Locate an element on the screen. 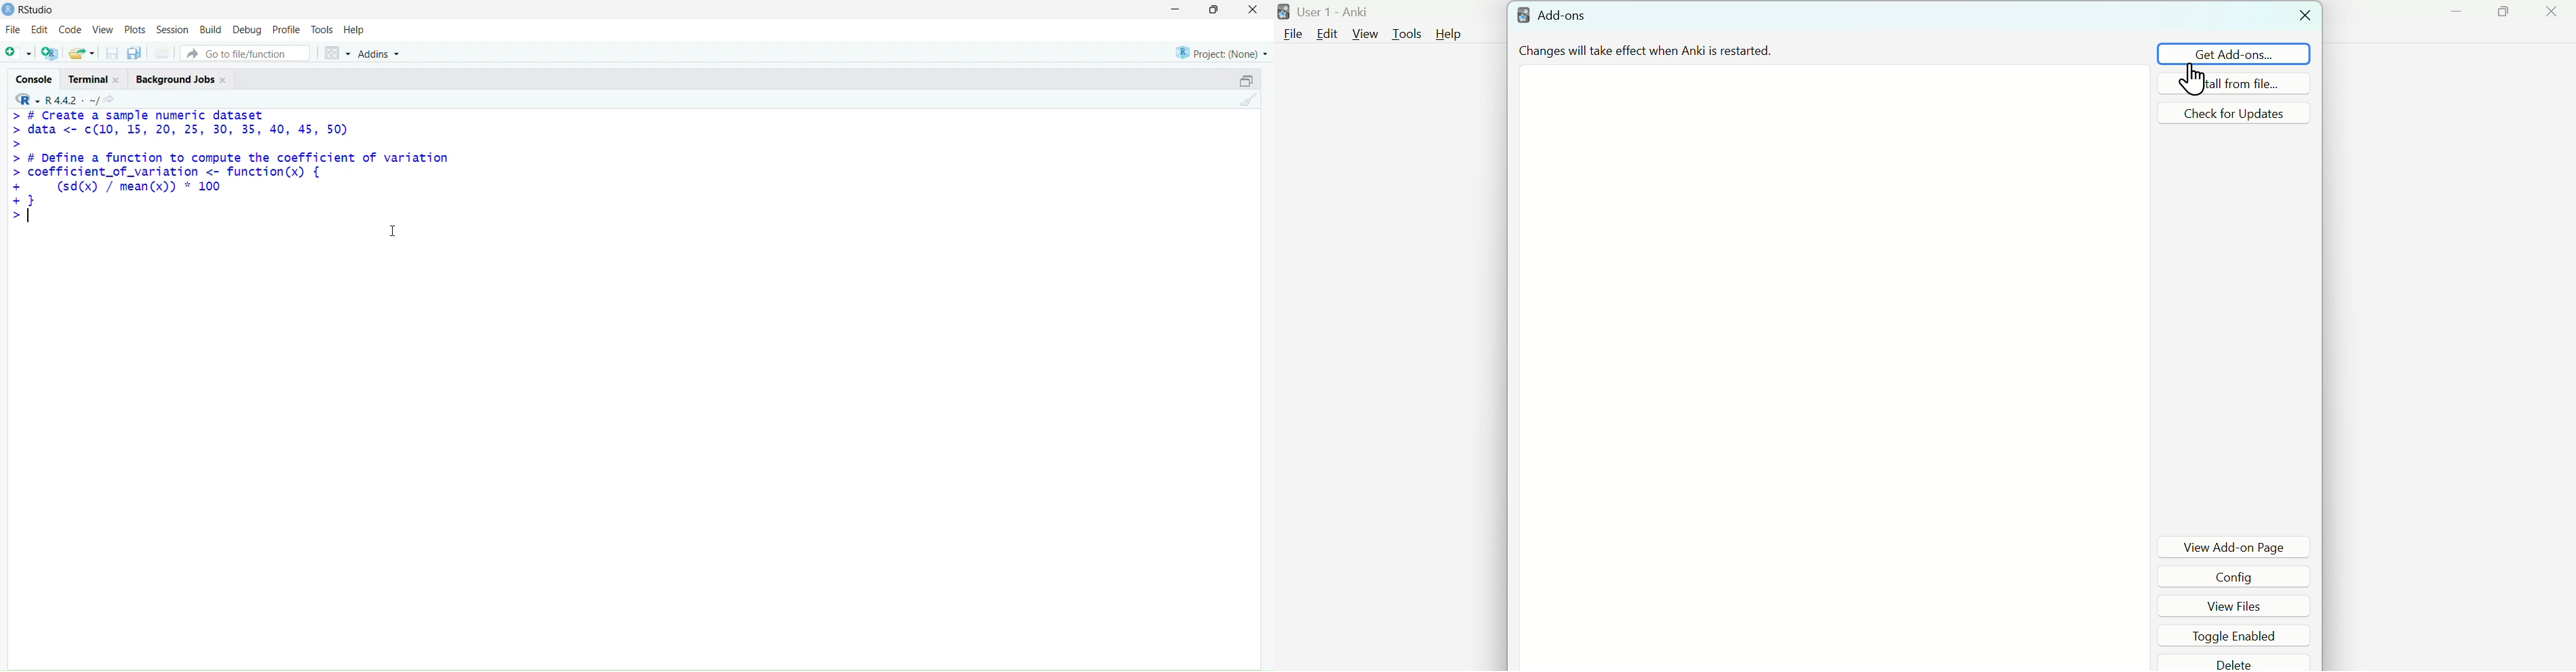 Image resolution: width=2576 pixels, height=672 pixels. maximise is located at coordinates (1214, 9).